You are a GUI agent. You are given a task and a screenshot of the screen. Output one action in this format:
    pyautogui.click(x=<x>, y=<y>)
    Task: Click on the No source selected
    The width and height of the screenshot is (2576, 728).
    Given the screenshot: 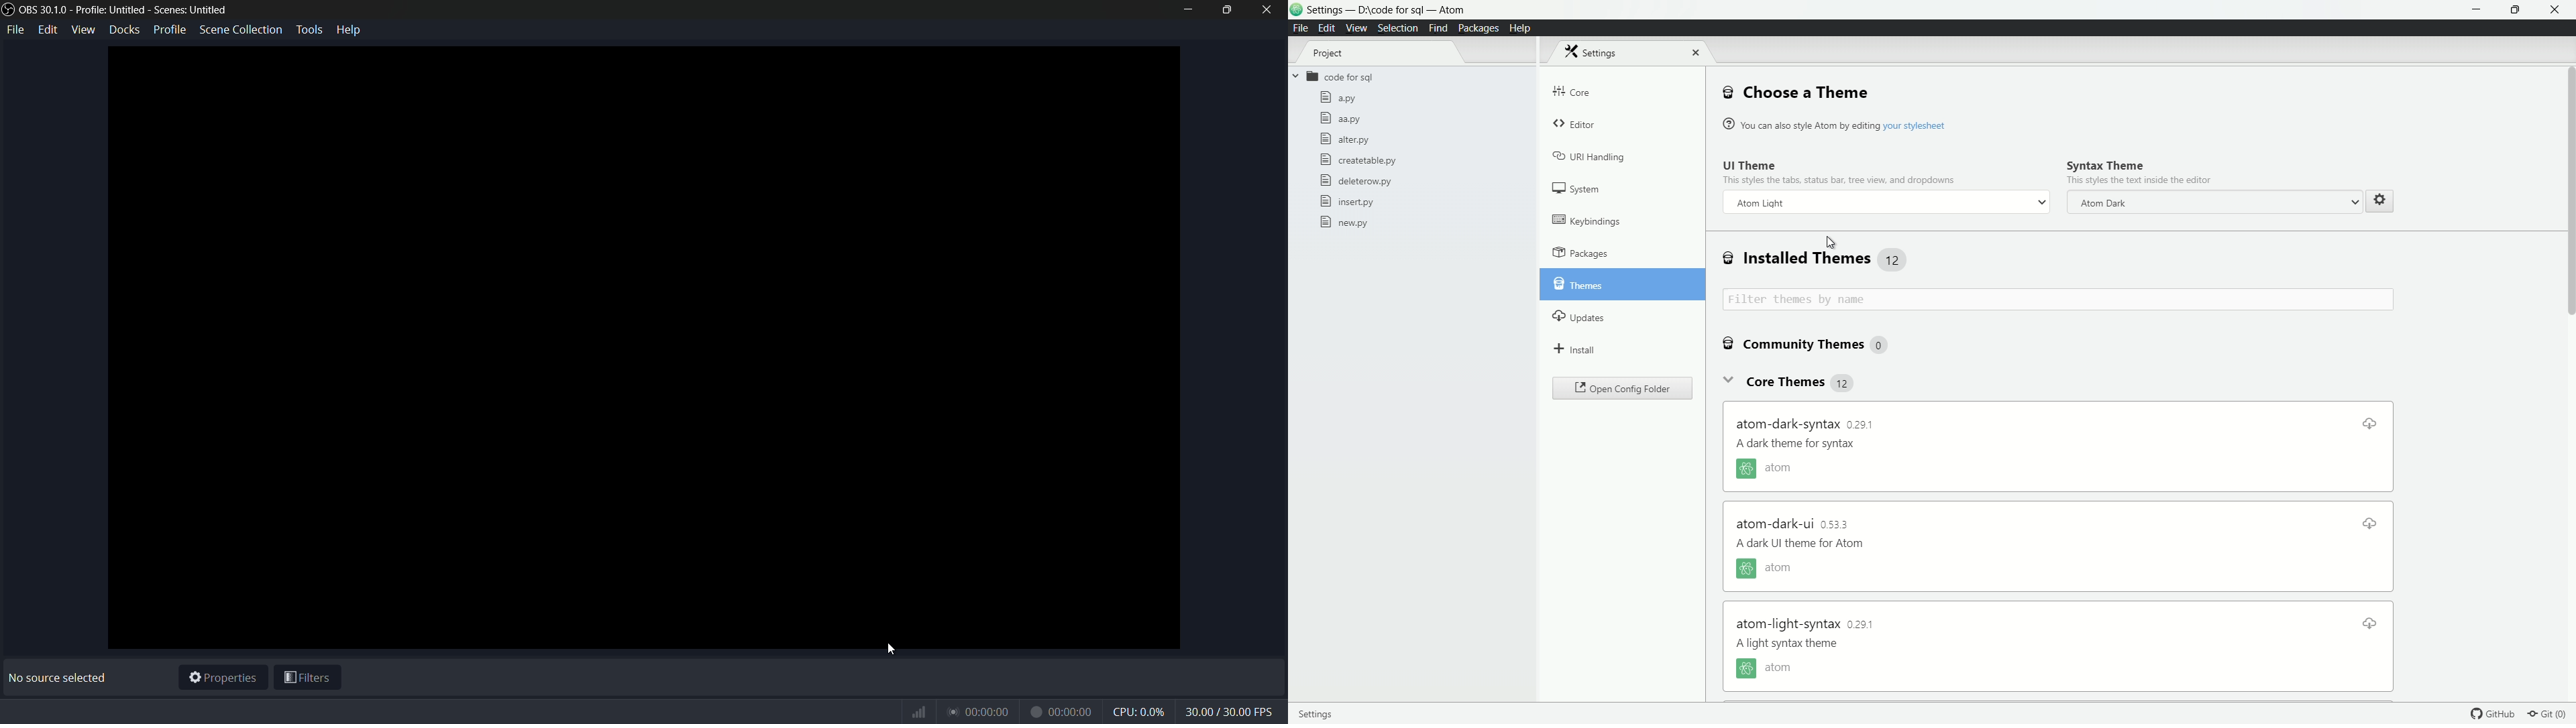 What is the action you would take?
    pyautogui.click(x=61, y=678)
    